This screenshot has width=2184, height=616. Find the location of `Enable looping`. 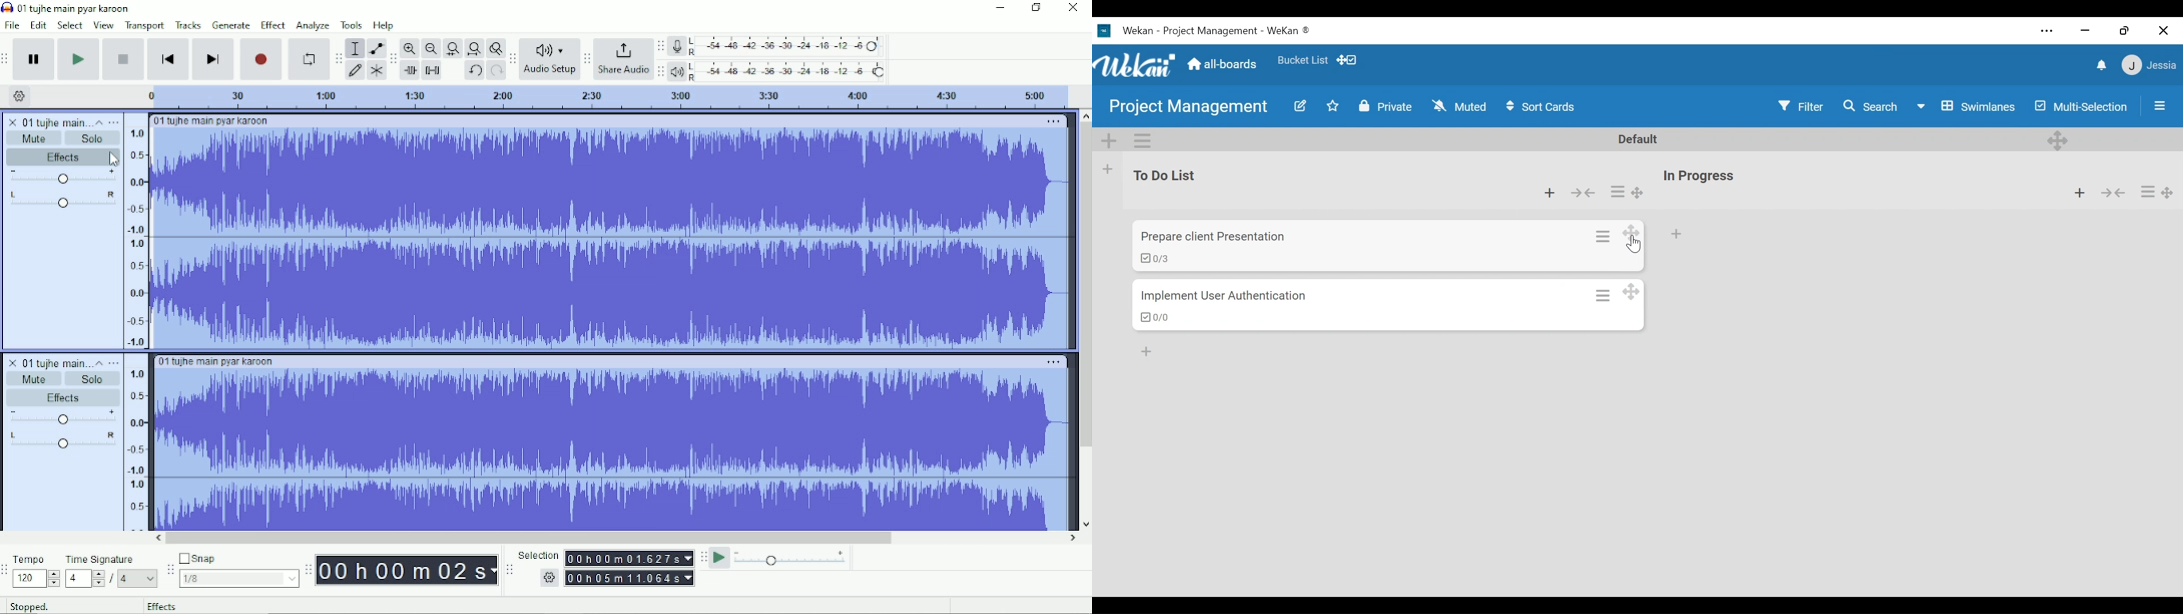

Enable looping is located at coordinates (309, 59).